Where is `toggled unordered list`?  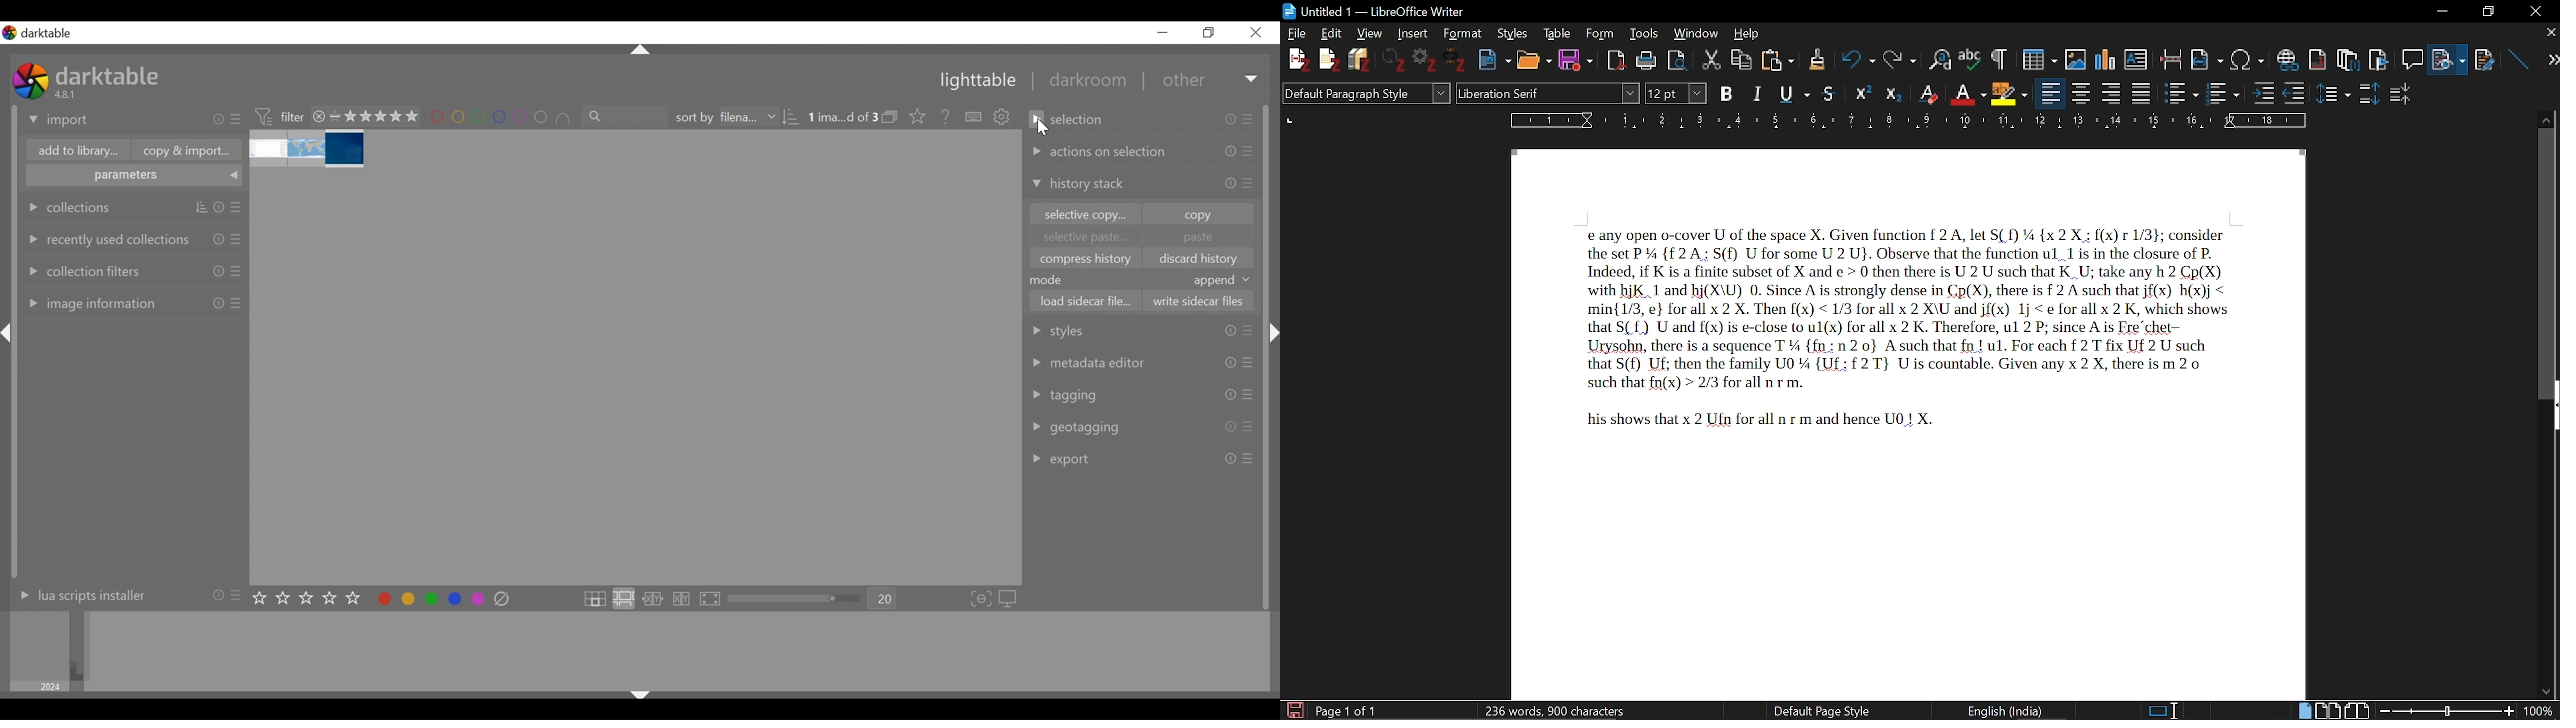
toggled unordered list is located at coordinates (2181, 93).